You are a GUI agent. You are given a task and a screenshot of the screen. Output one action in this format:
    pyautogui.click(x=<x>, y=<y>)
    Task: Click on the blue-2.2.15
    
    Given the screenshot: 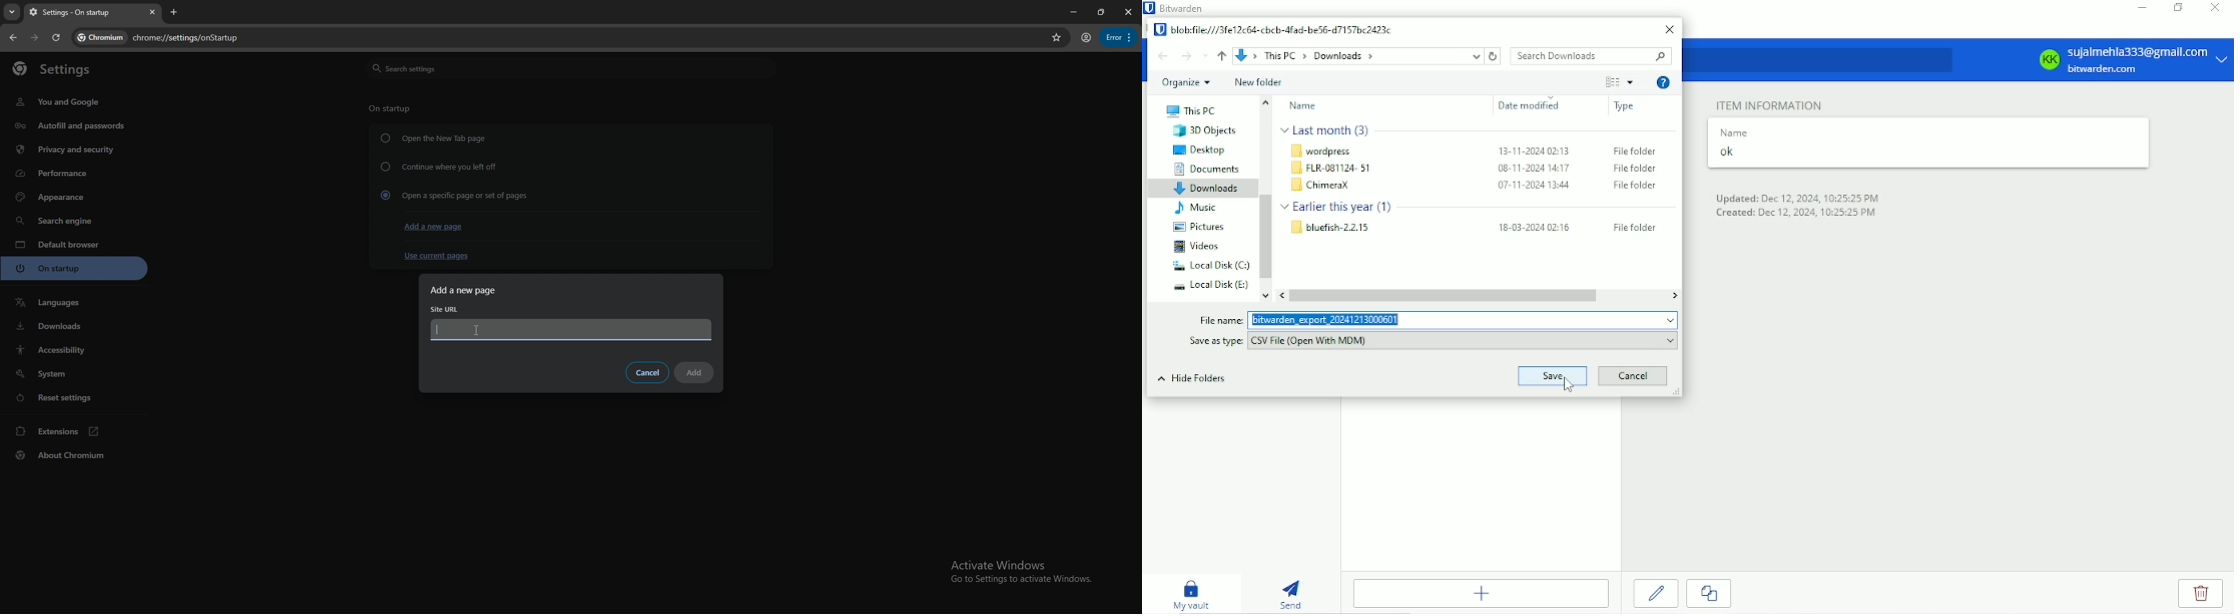 What is the action you would take?
    pyautogui.click(x=1331, y=228)
    